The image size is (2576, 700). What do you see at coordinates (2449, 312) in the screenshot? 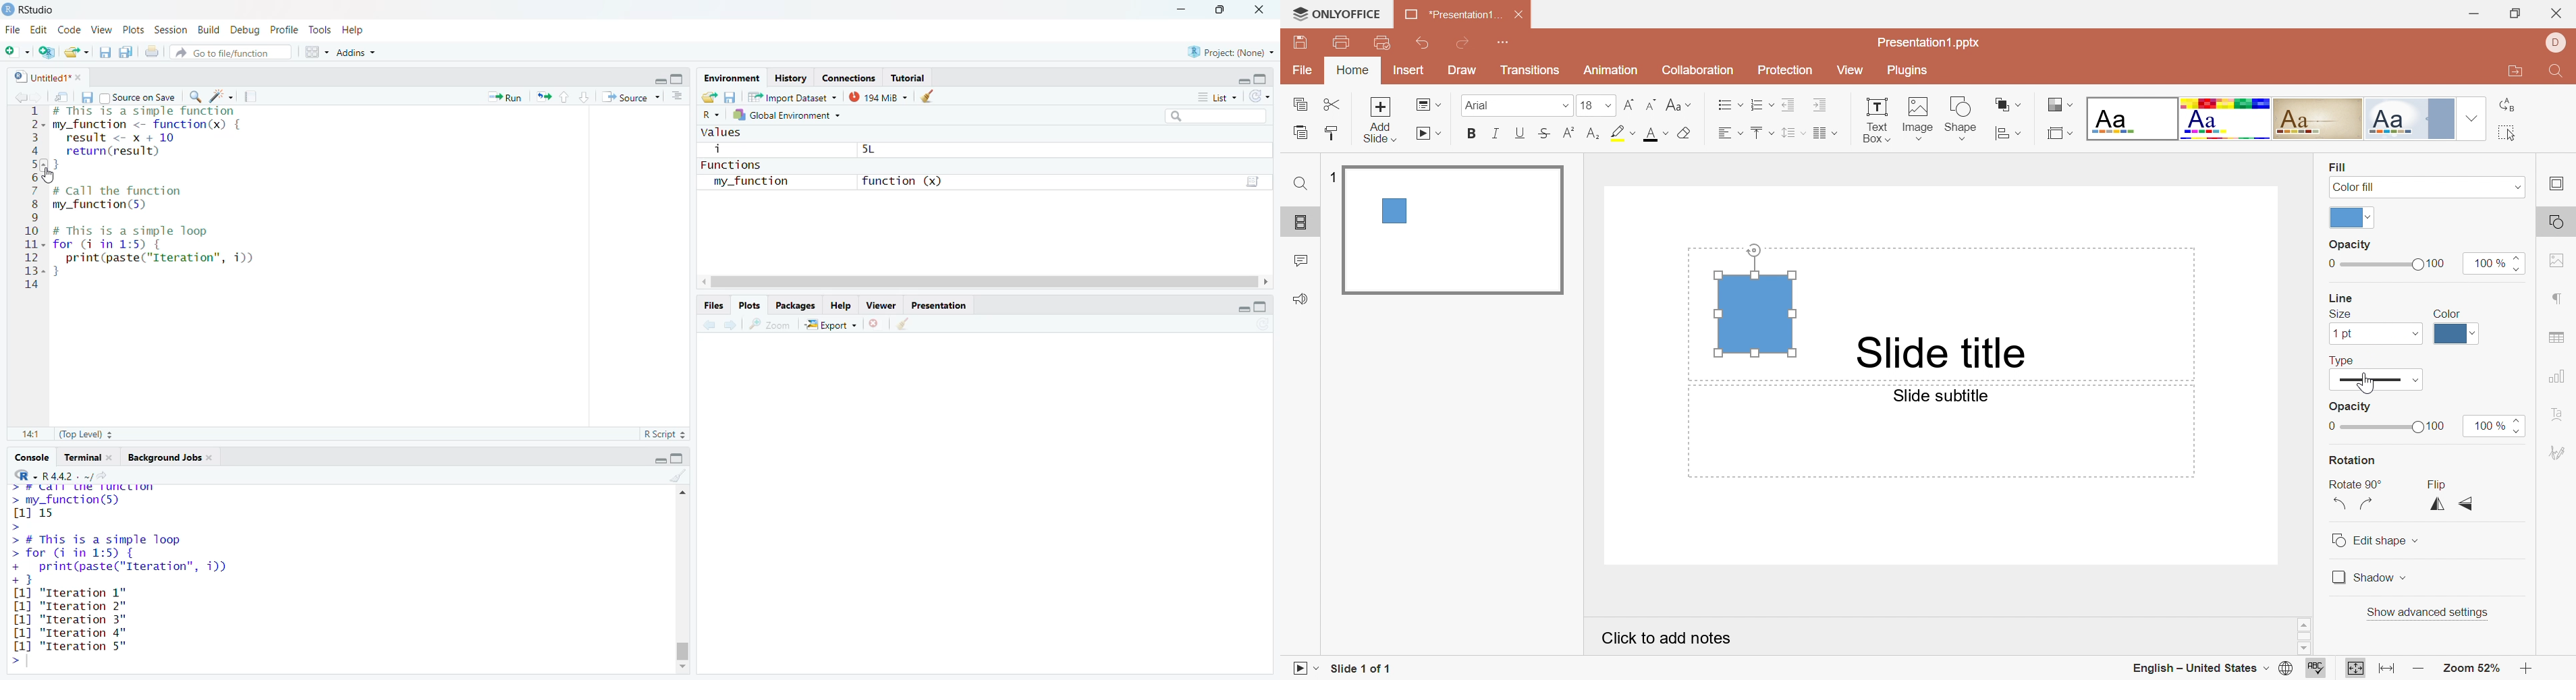
I see `Color` at bounding box center [2449, 312].